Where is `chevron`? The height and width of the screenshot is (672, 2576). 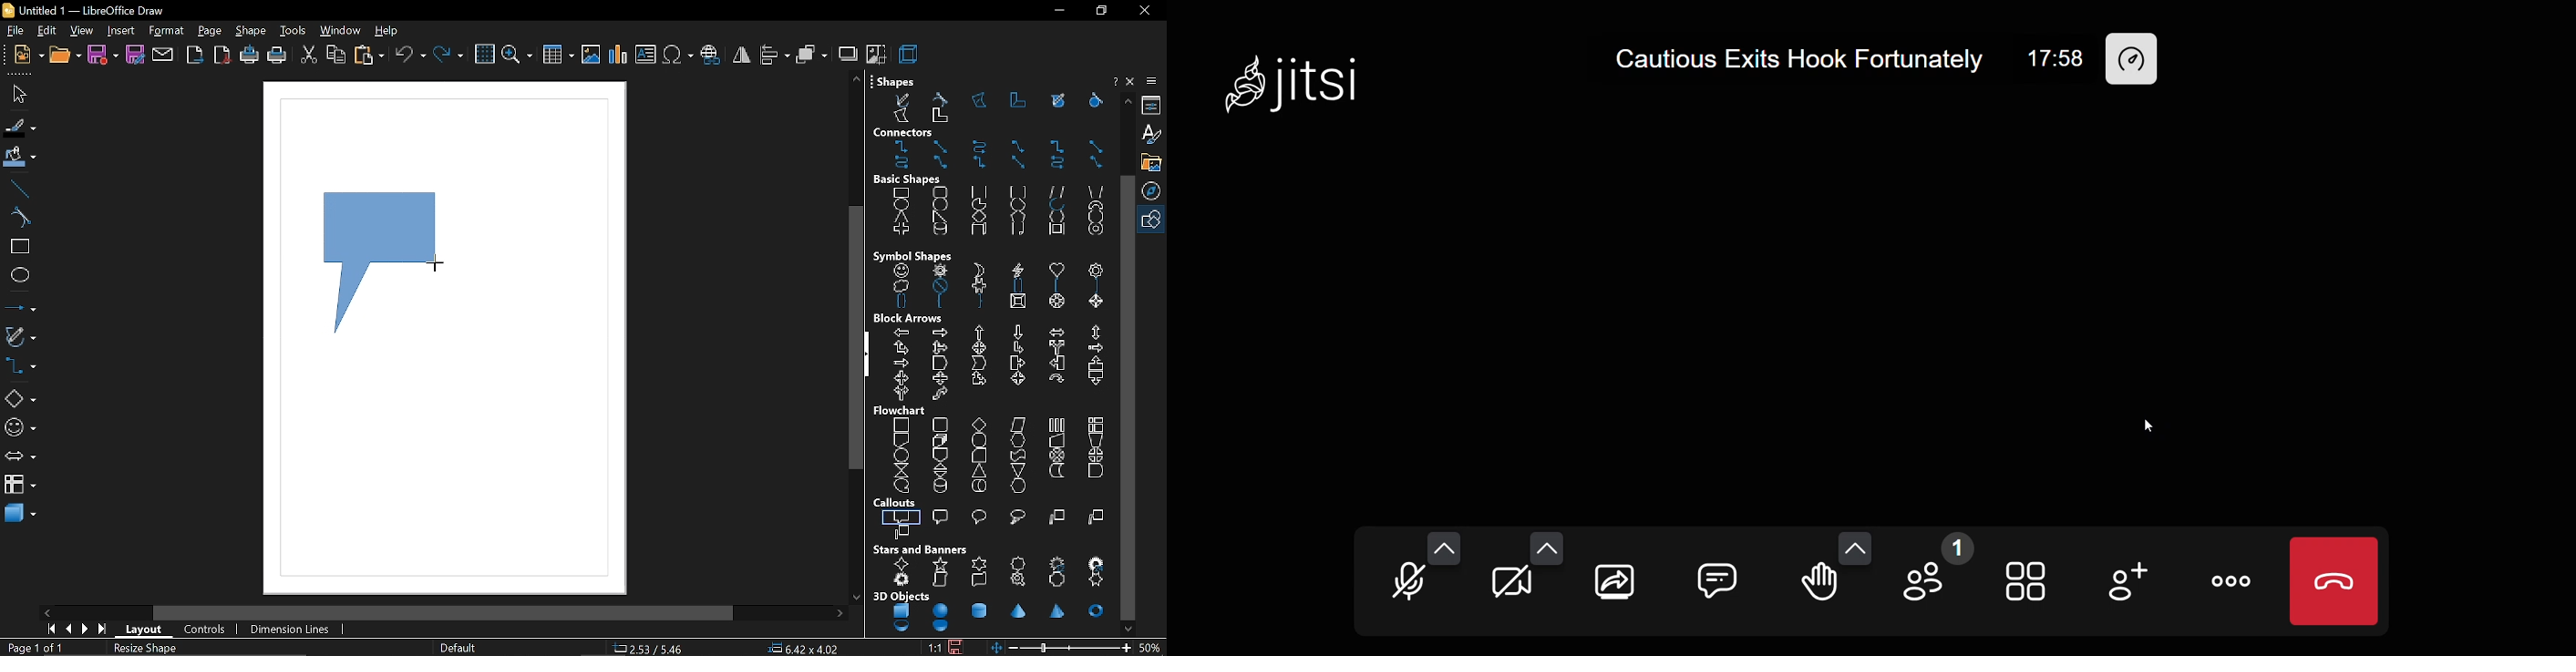
chevron is located at coordinates (979, 363).